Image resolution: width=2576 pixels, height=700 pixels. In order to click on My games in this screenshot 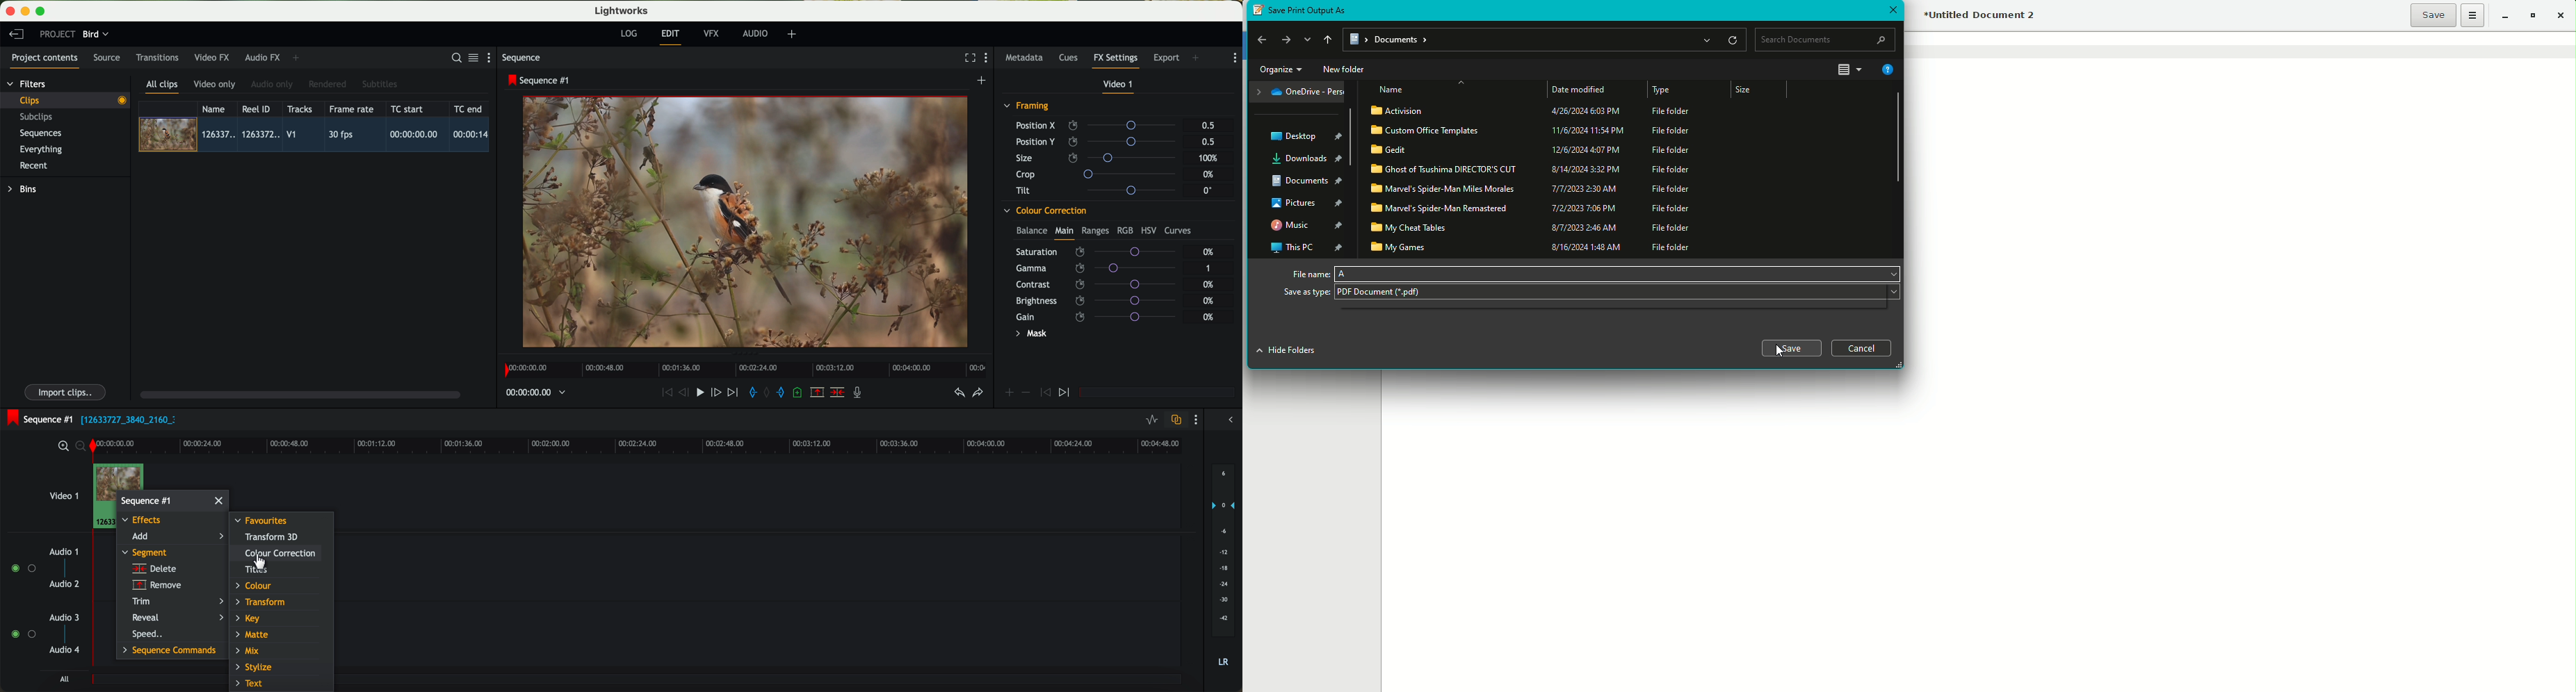, I will do `click(1537, 246)`.